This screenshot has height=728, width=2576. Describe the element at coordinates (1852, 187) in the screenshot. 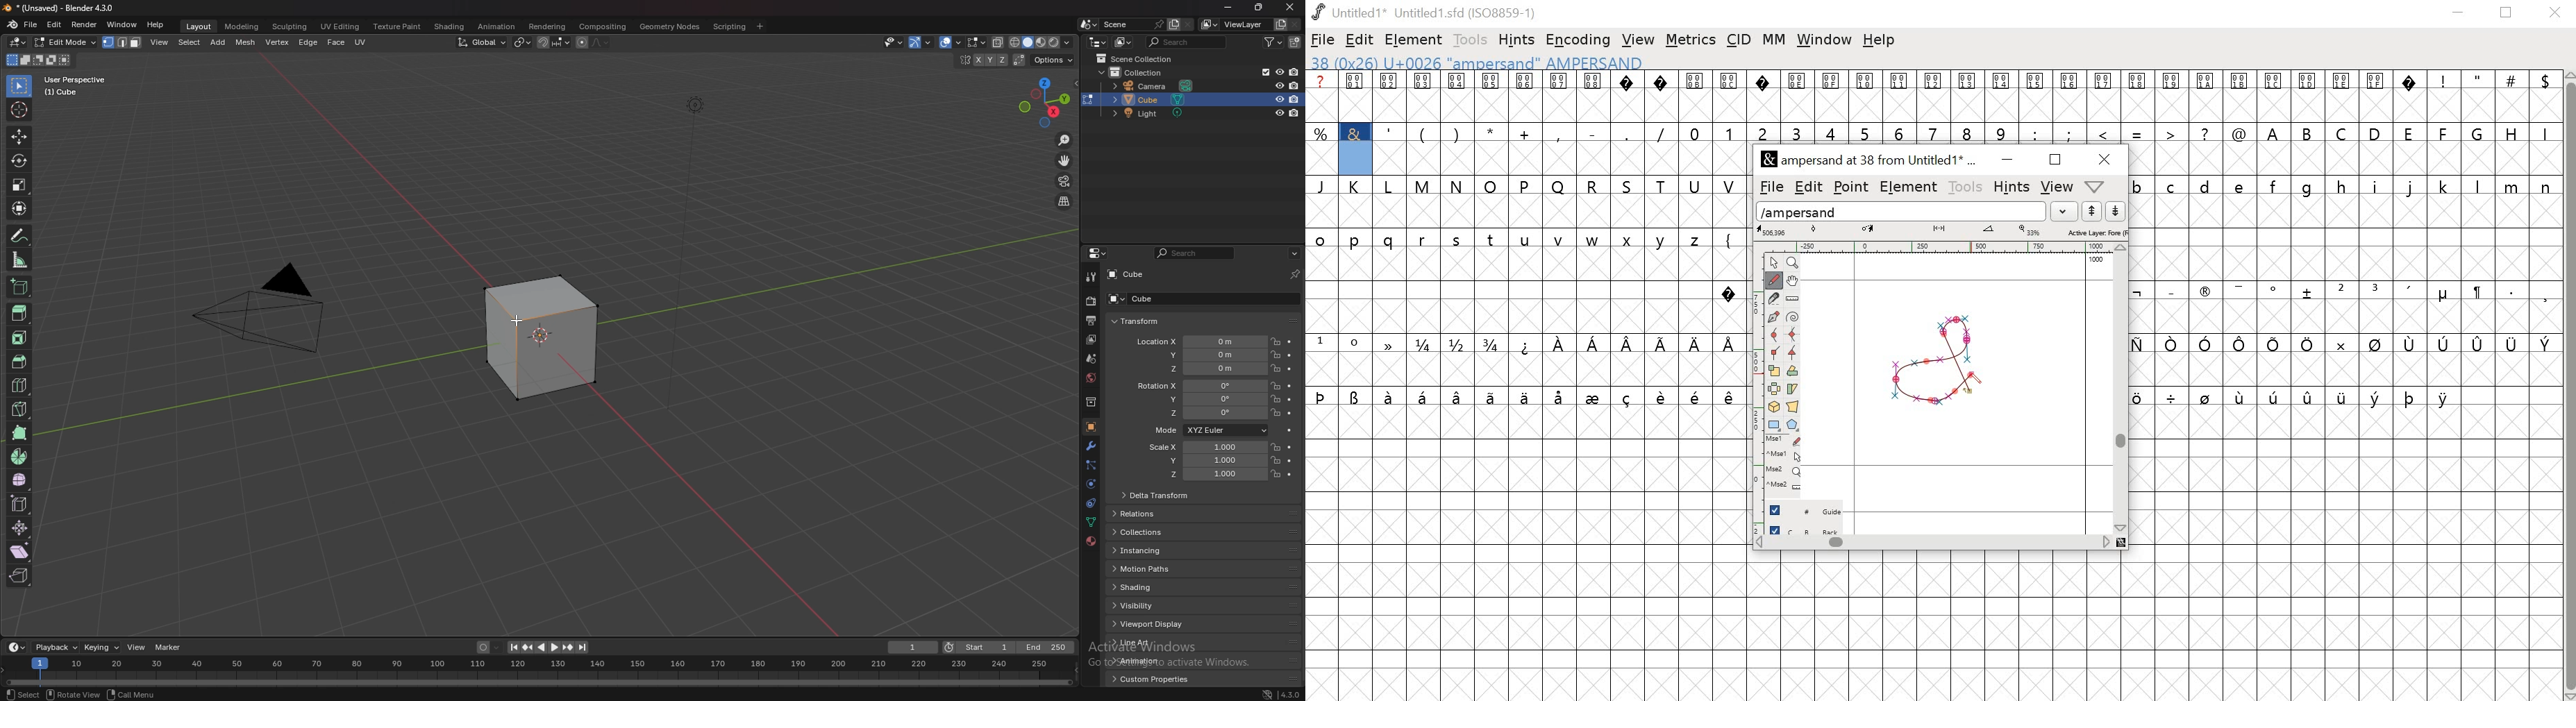

I see `point` at that location.